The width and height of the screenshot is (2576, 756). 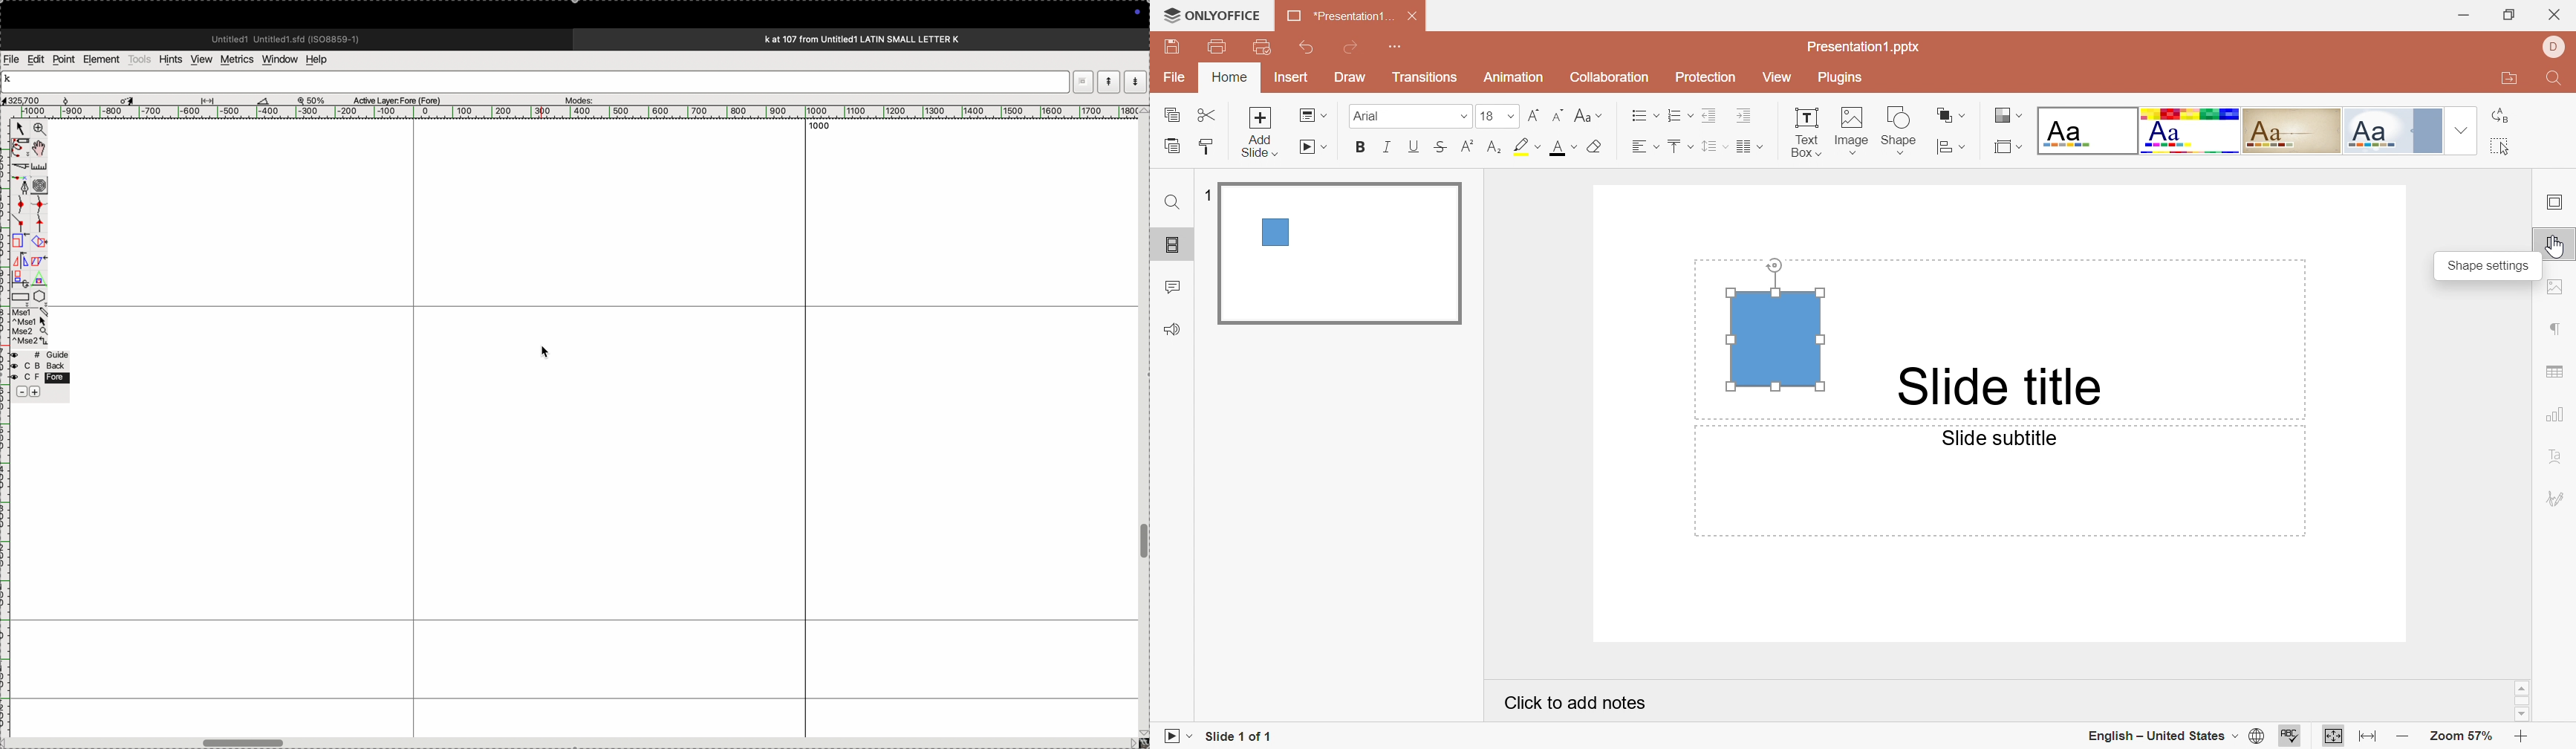 I want to click on Official, so click(x=2398, y=132).